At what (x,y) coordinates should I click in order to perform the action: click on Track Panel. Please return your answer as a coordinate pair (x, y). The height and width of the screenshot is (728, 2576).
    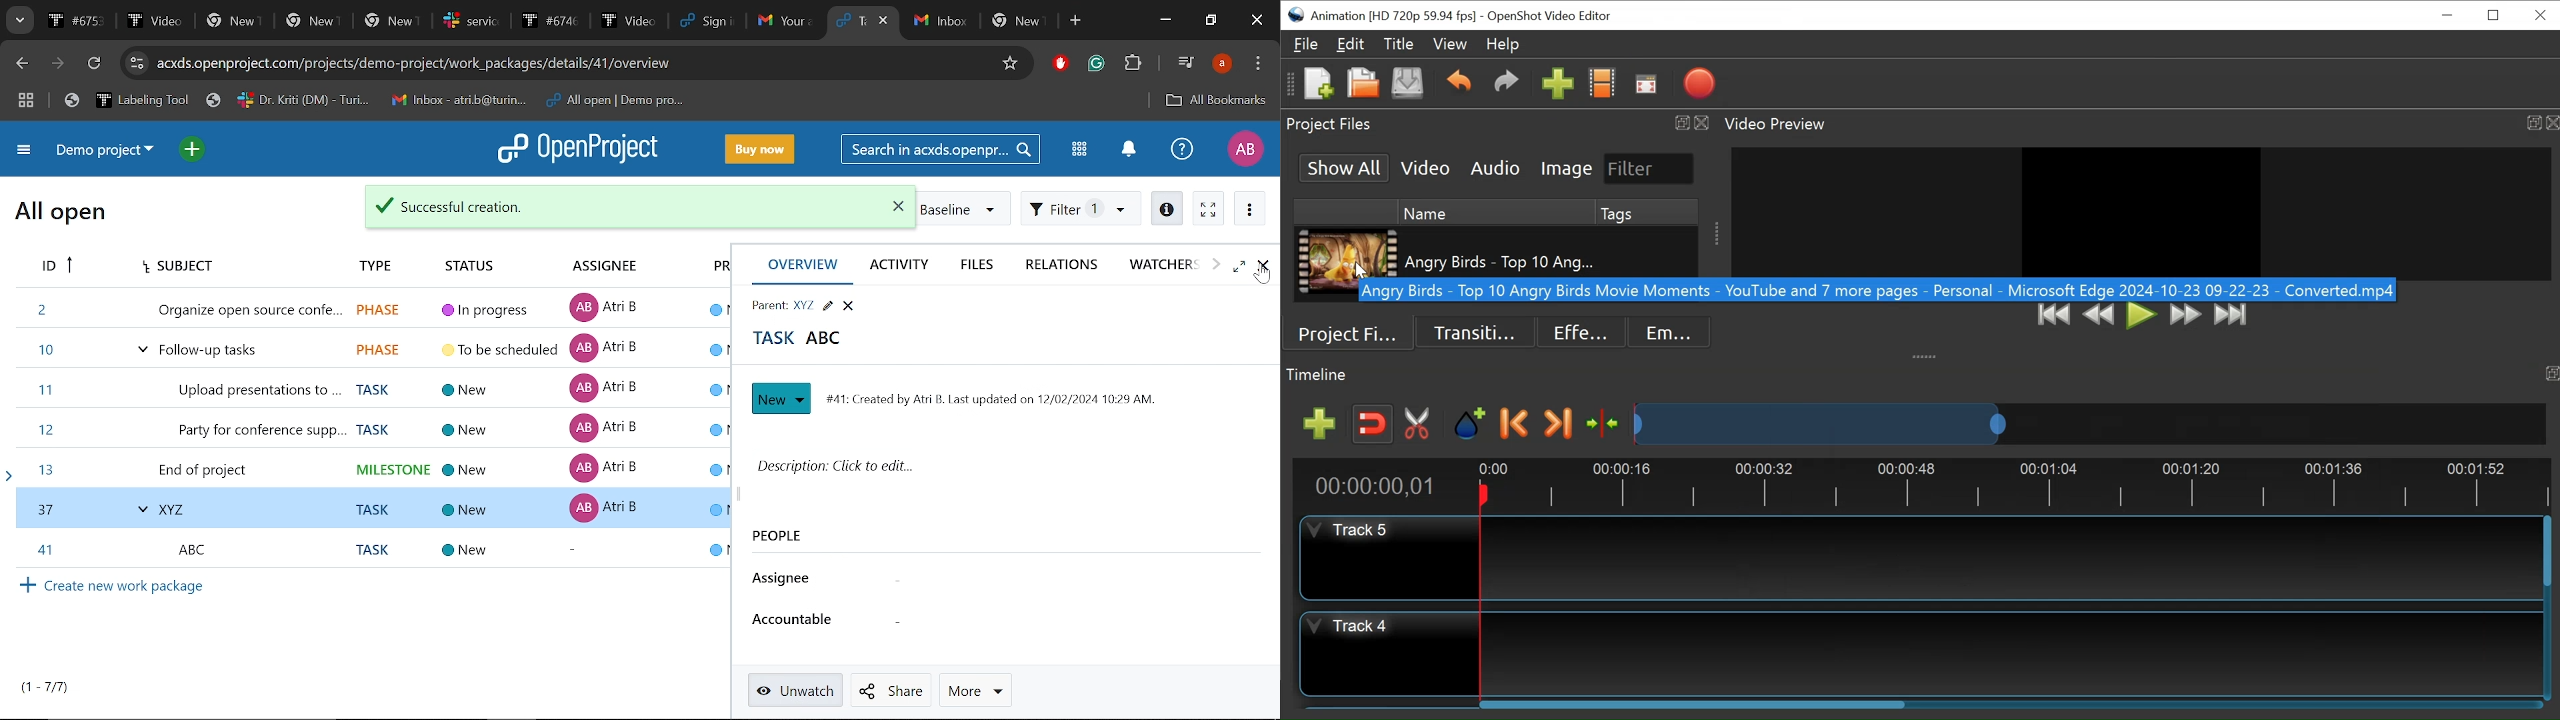
    Looking at the image, I should click on (2013, 650).